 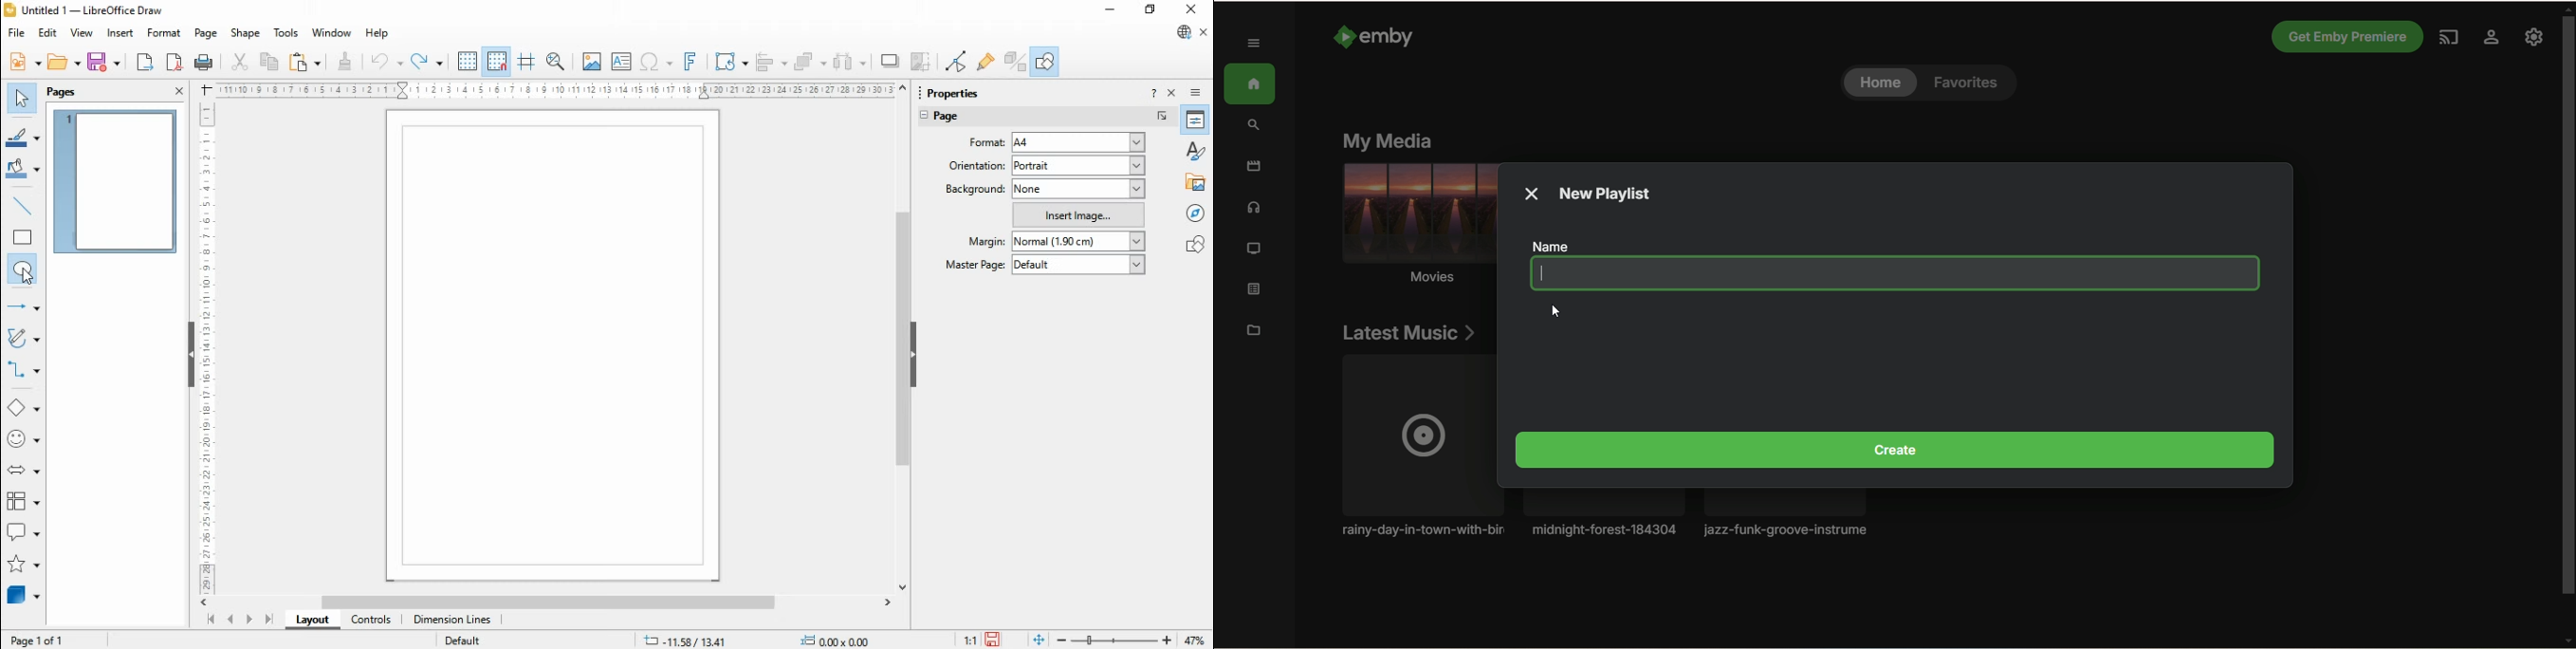 I want to click on playlist, so click(x=1259, y=290).